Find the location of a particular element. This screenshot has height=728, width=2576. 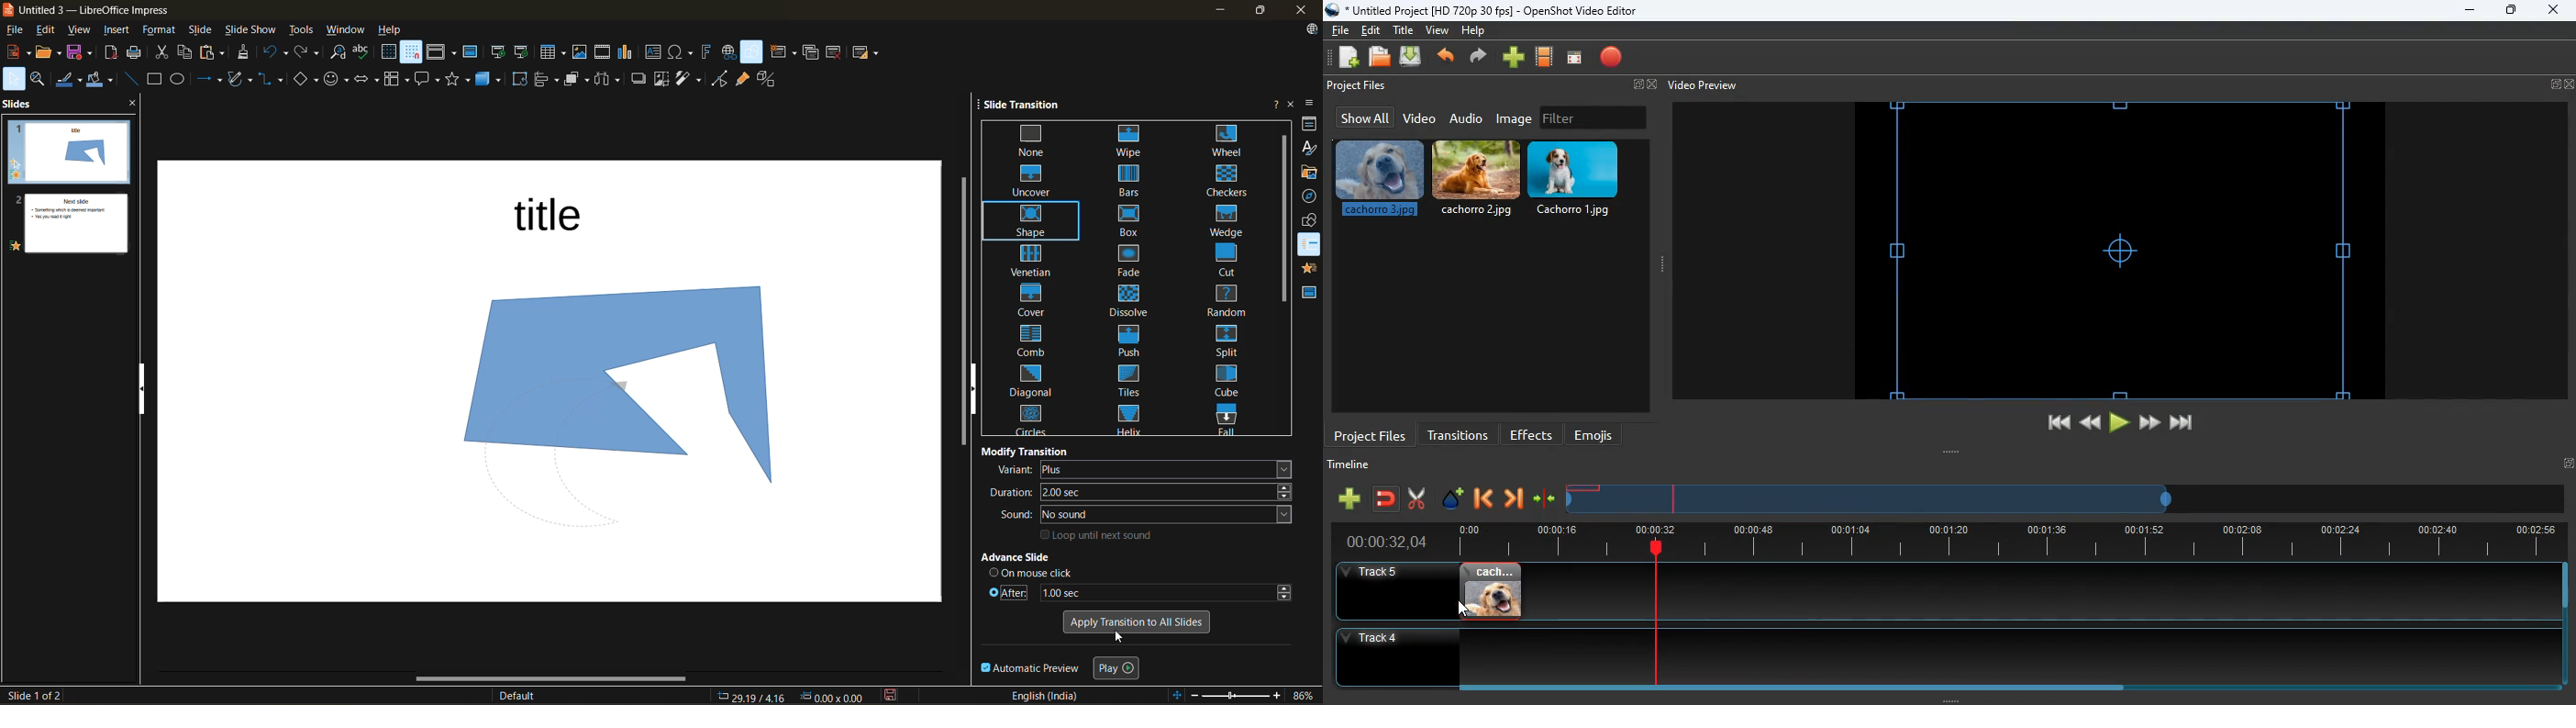

automatic preview is located at coordinates (1032, 669).